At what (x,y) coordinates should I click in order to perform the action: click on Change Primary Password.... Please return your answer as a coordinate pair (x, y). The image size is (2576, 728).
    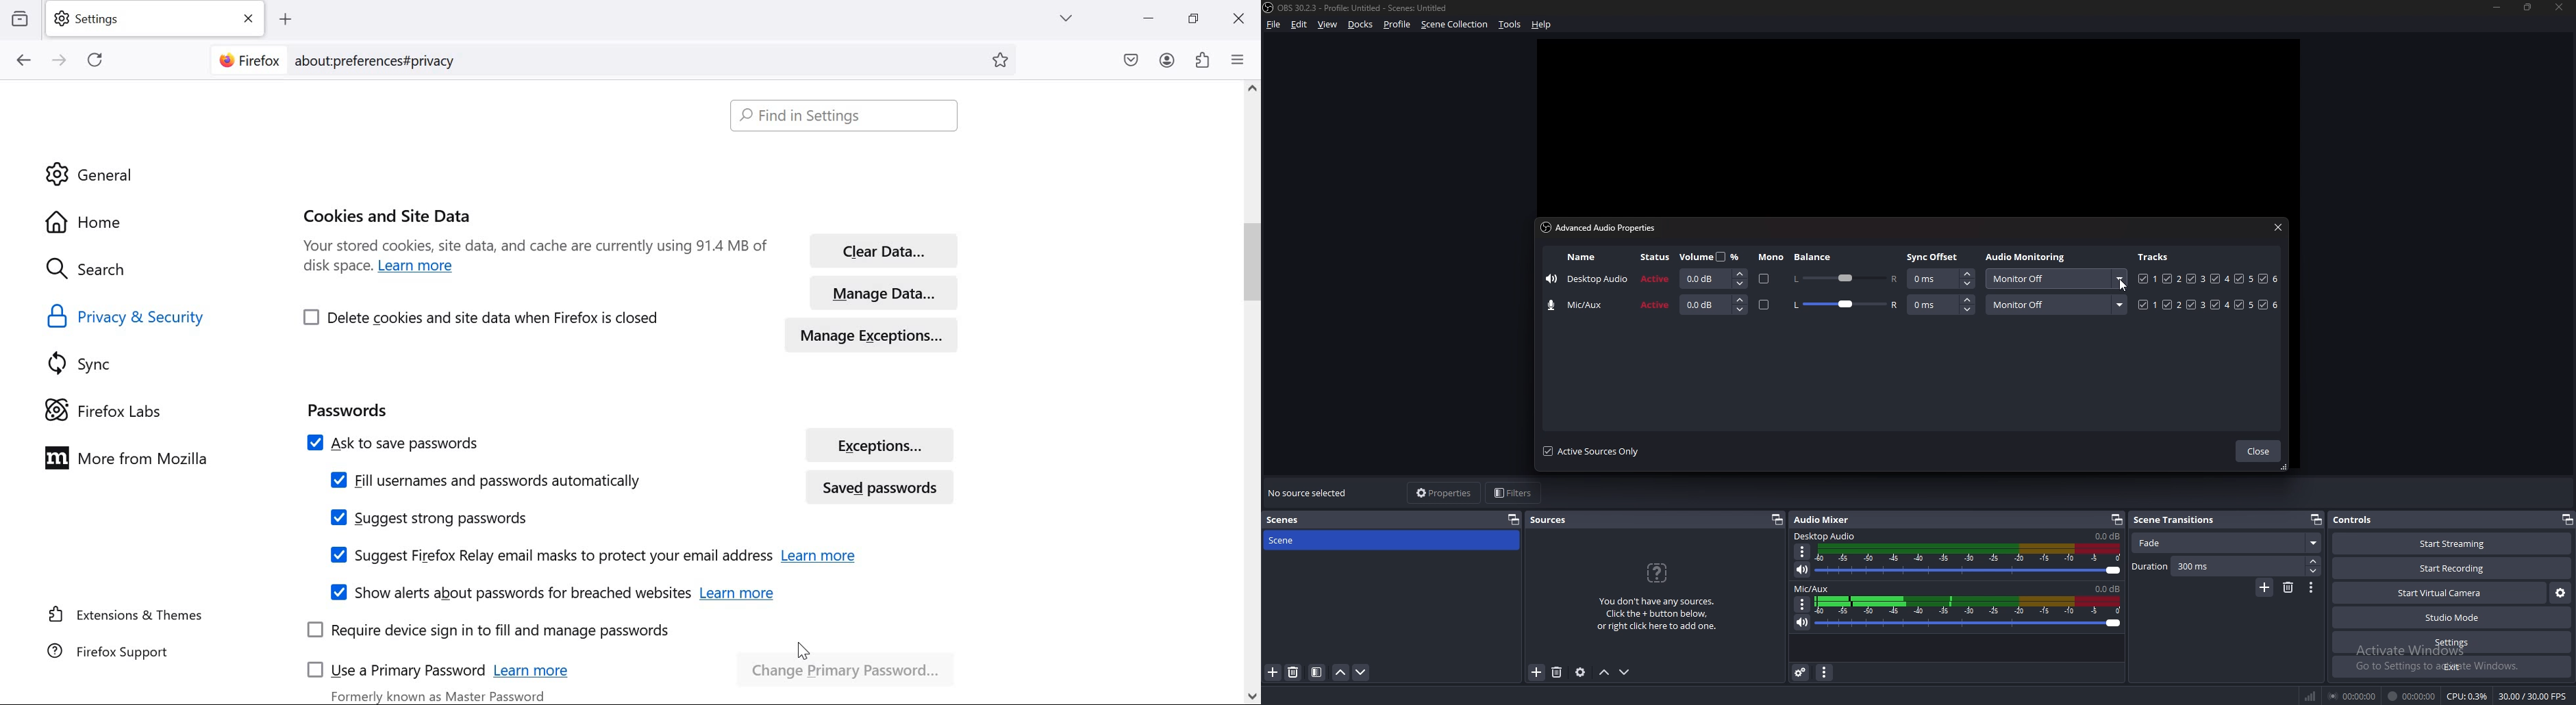
    Looking at the image, I should click on (849, 665).